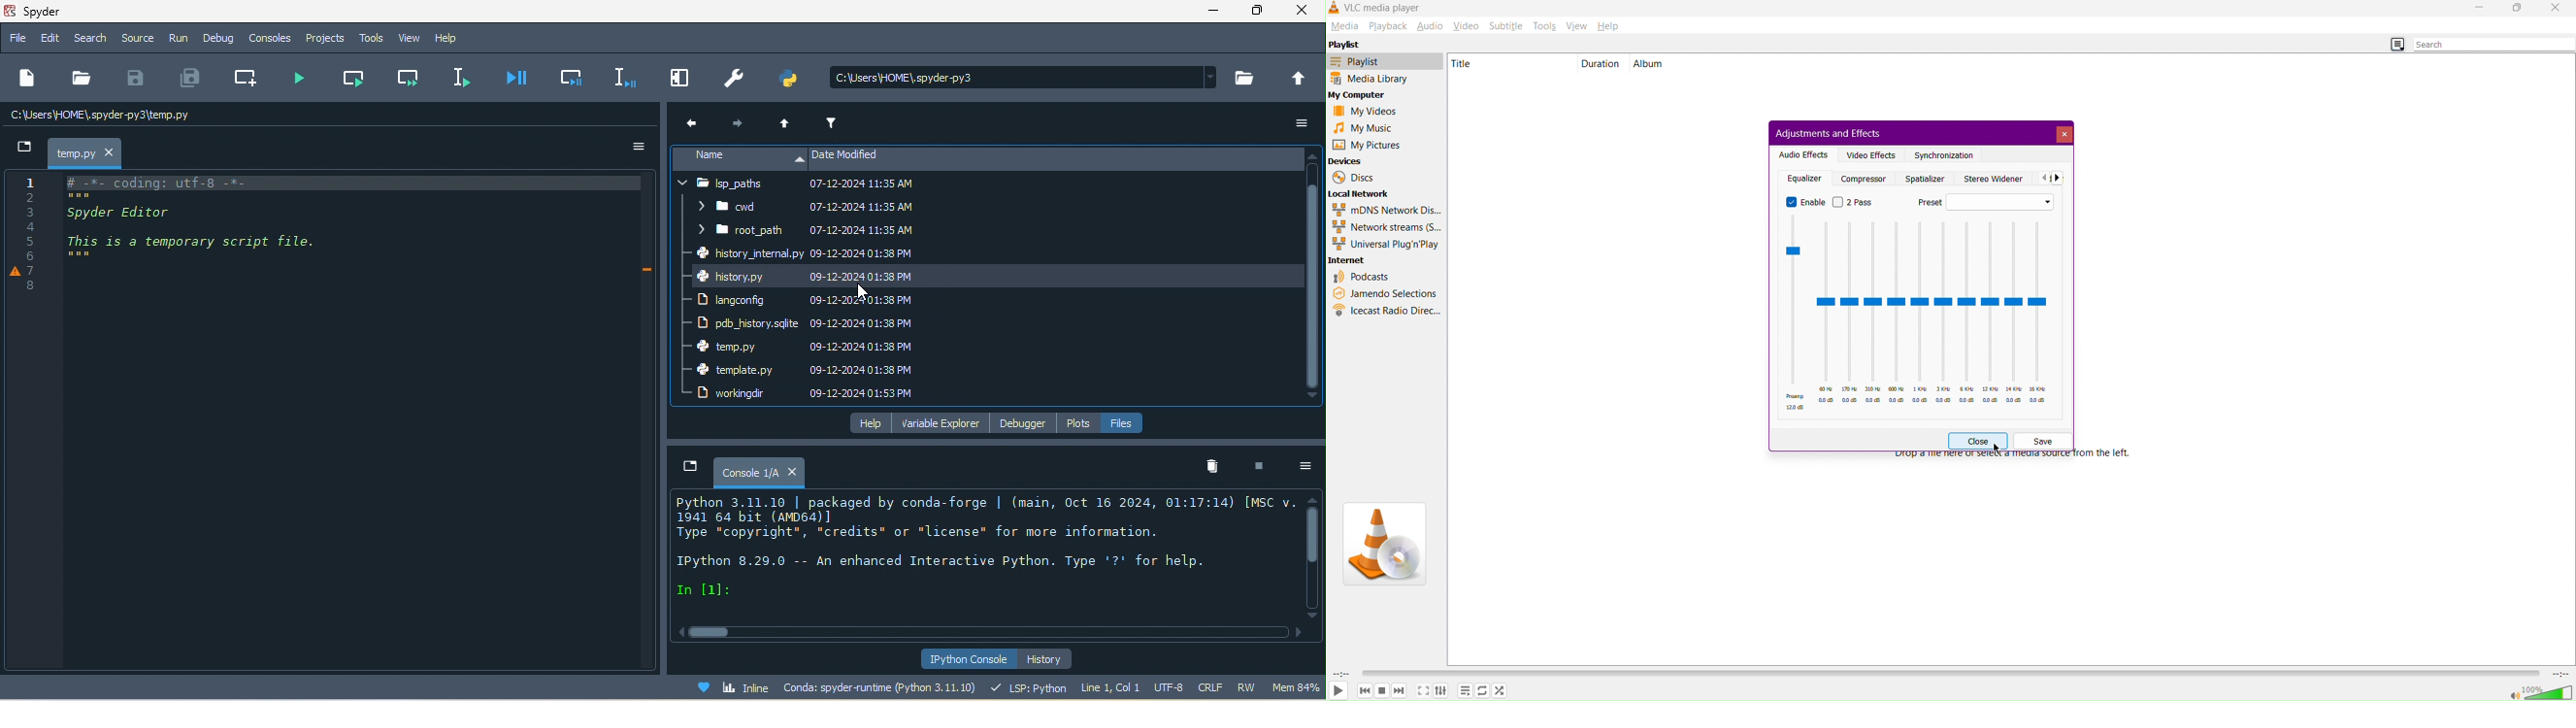 The width and height of the screenshot is (2576, 728). Describe the element at coordinates (2481, 8) in the screenshot. I see `Minimize` at that location.